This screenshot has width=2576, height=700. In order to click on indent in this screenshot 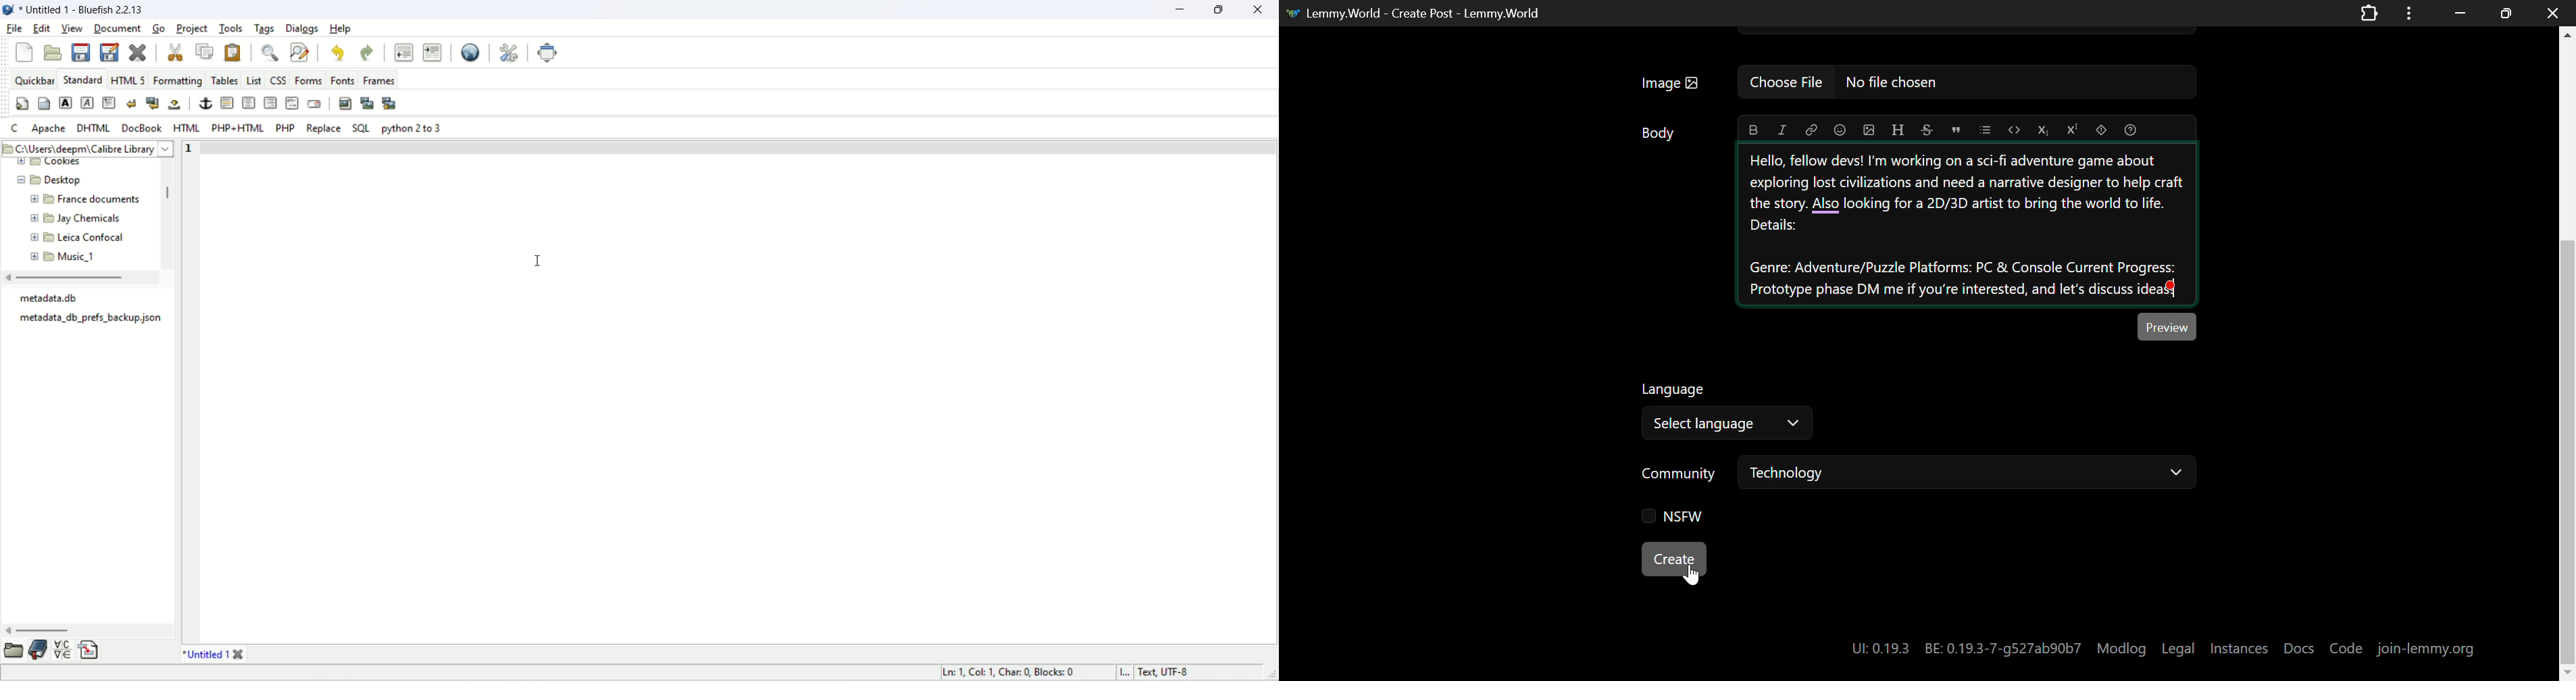, I will do `click(433, 52)`.